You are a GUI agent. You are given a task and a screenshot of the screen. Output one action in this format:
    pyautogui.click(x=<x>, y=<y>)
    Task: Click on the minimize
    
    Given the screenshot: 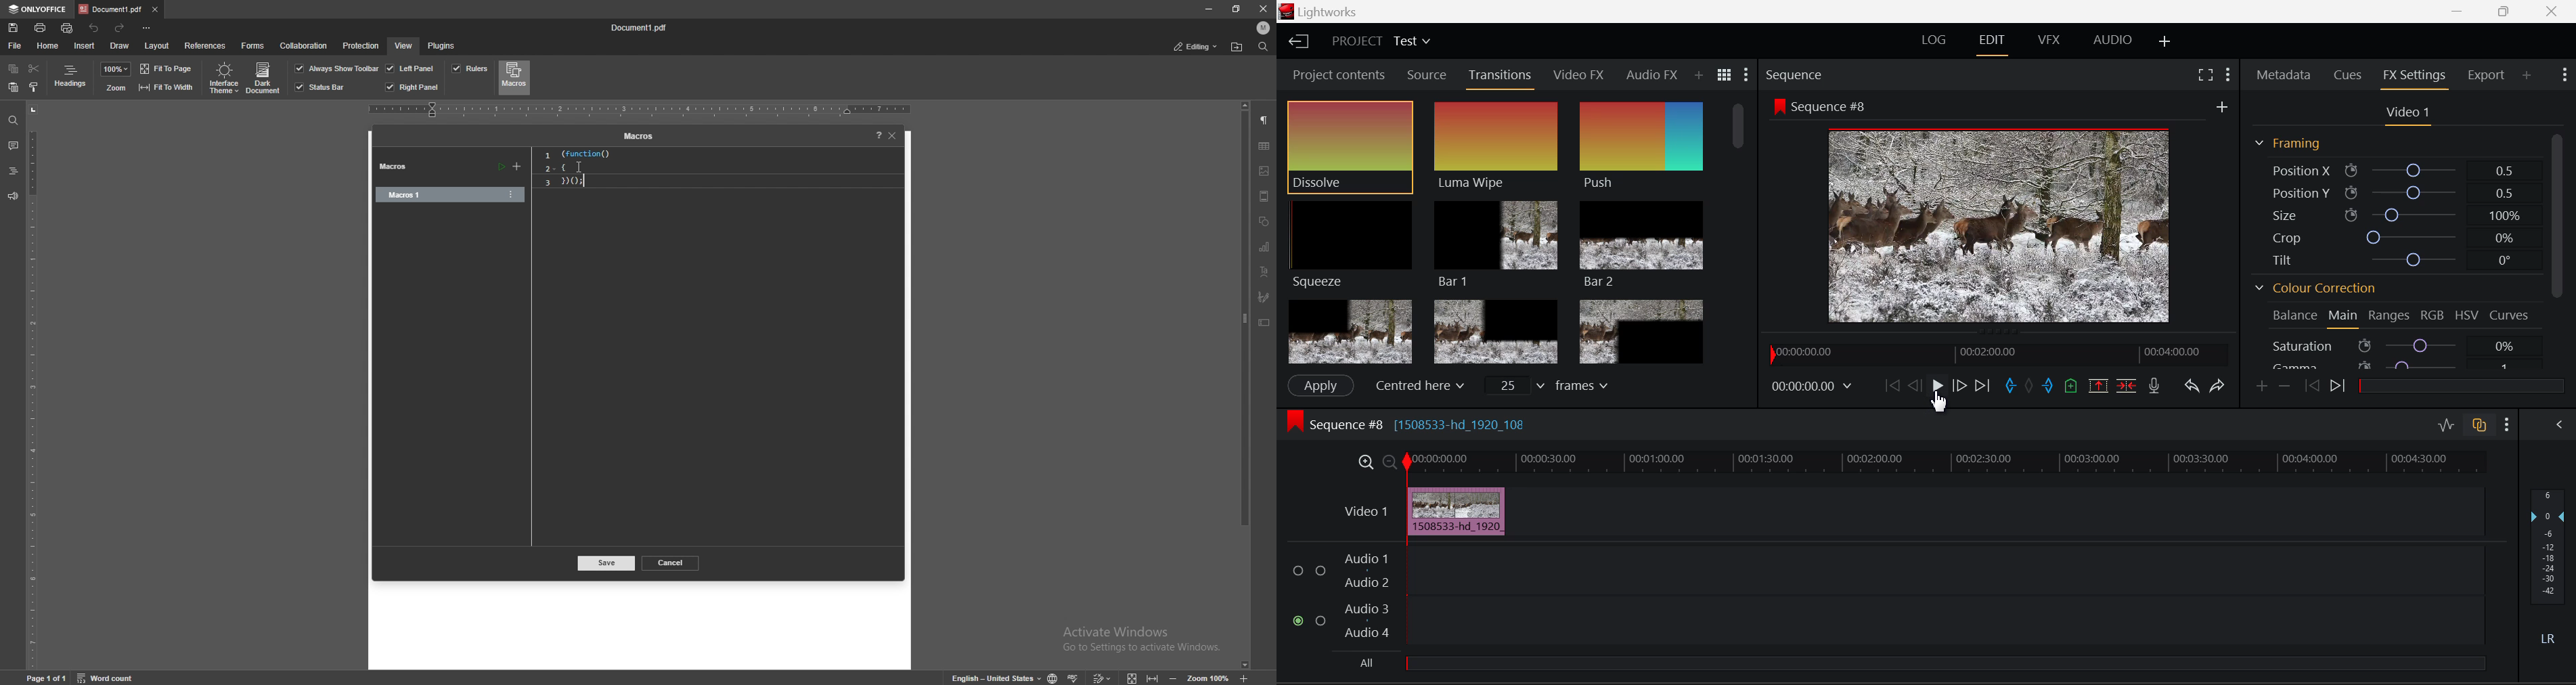 What is the action you would take?
    pyautogui.click(x=1210, y=9)
    